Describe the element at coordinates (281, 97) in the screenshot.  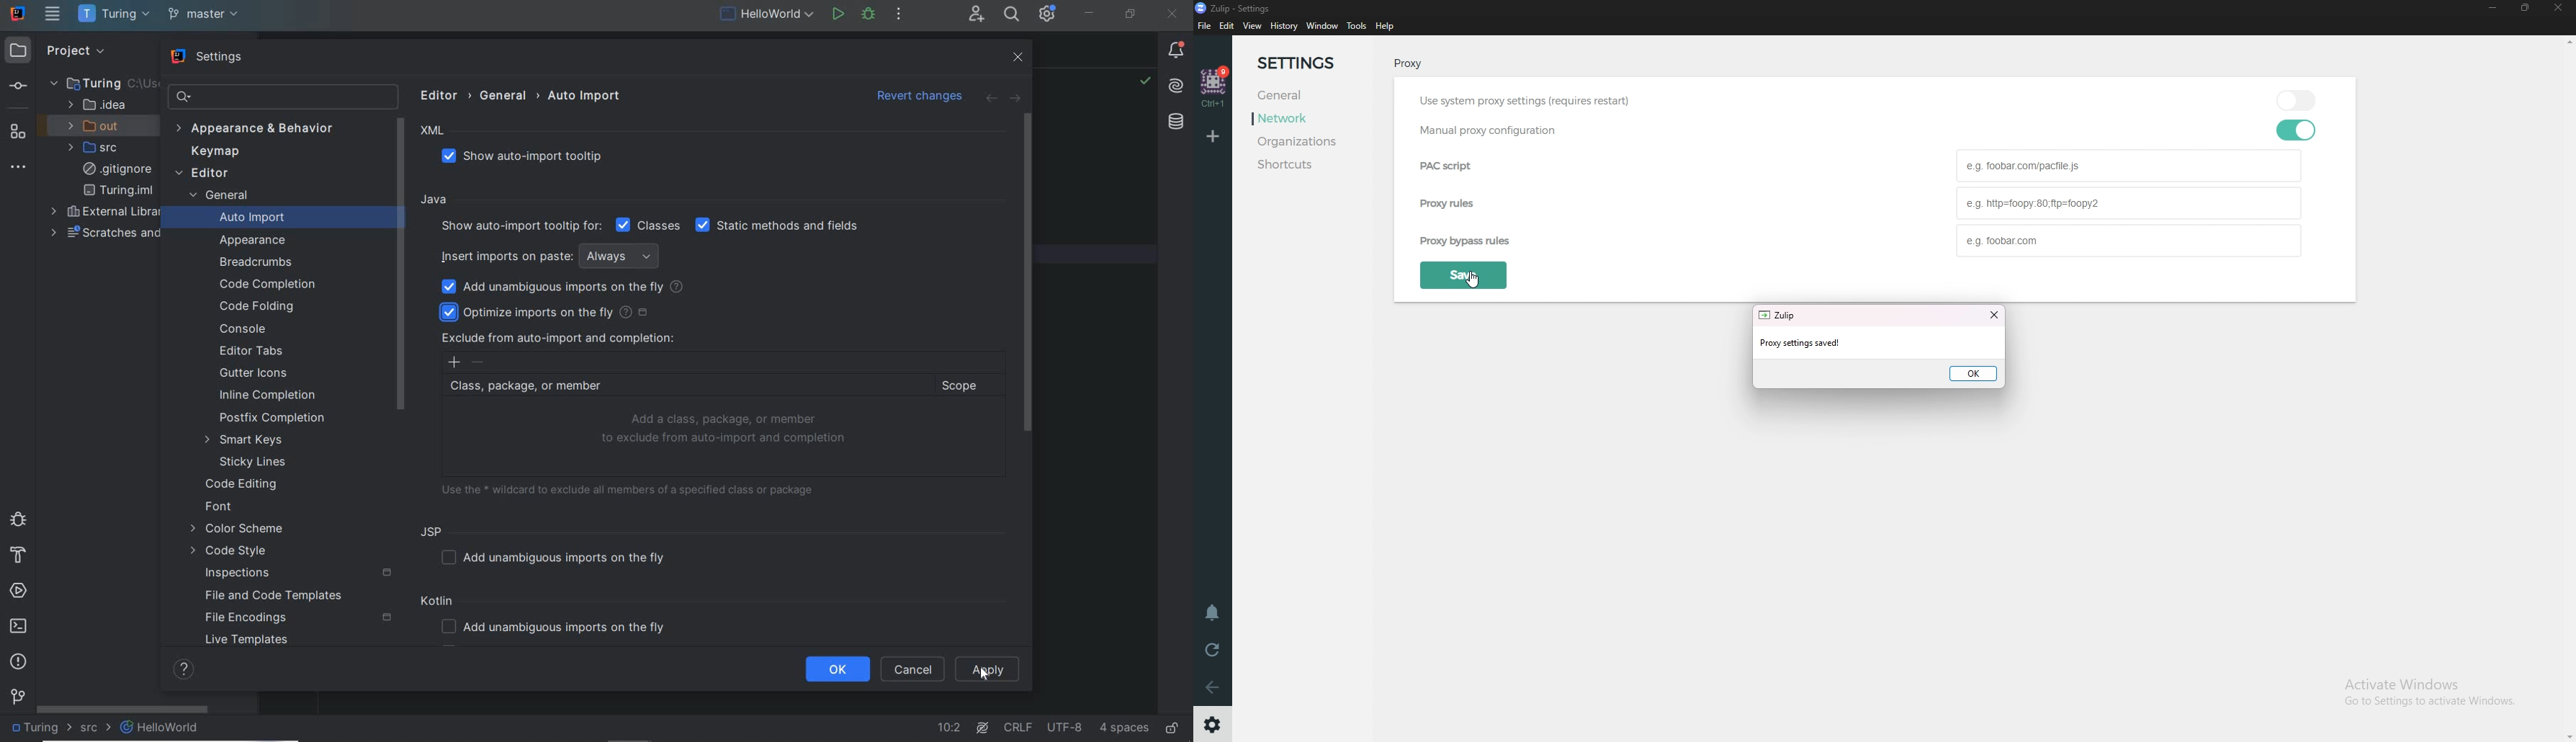
I see `RECENT SEARCH` at that location.